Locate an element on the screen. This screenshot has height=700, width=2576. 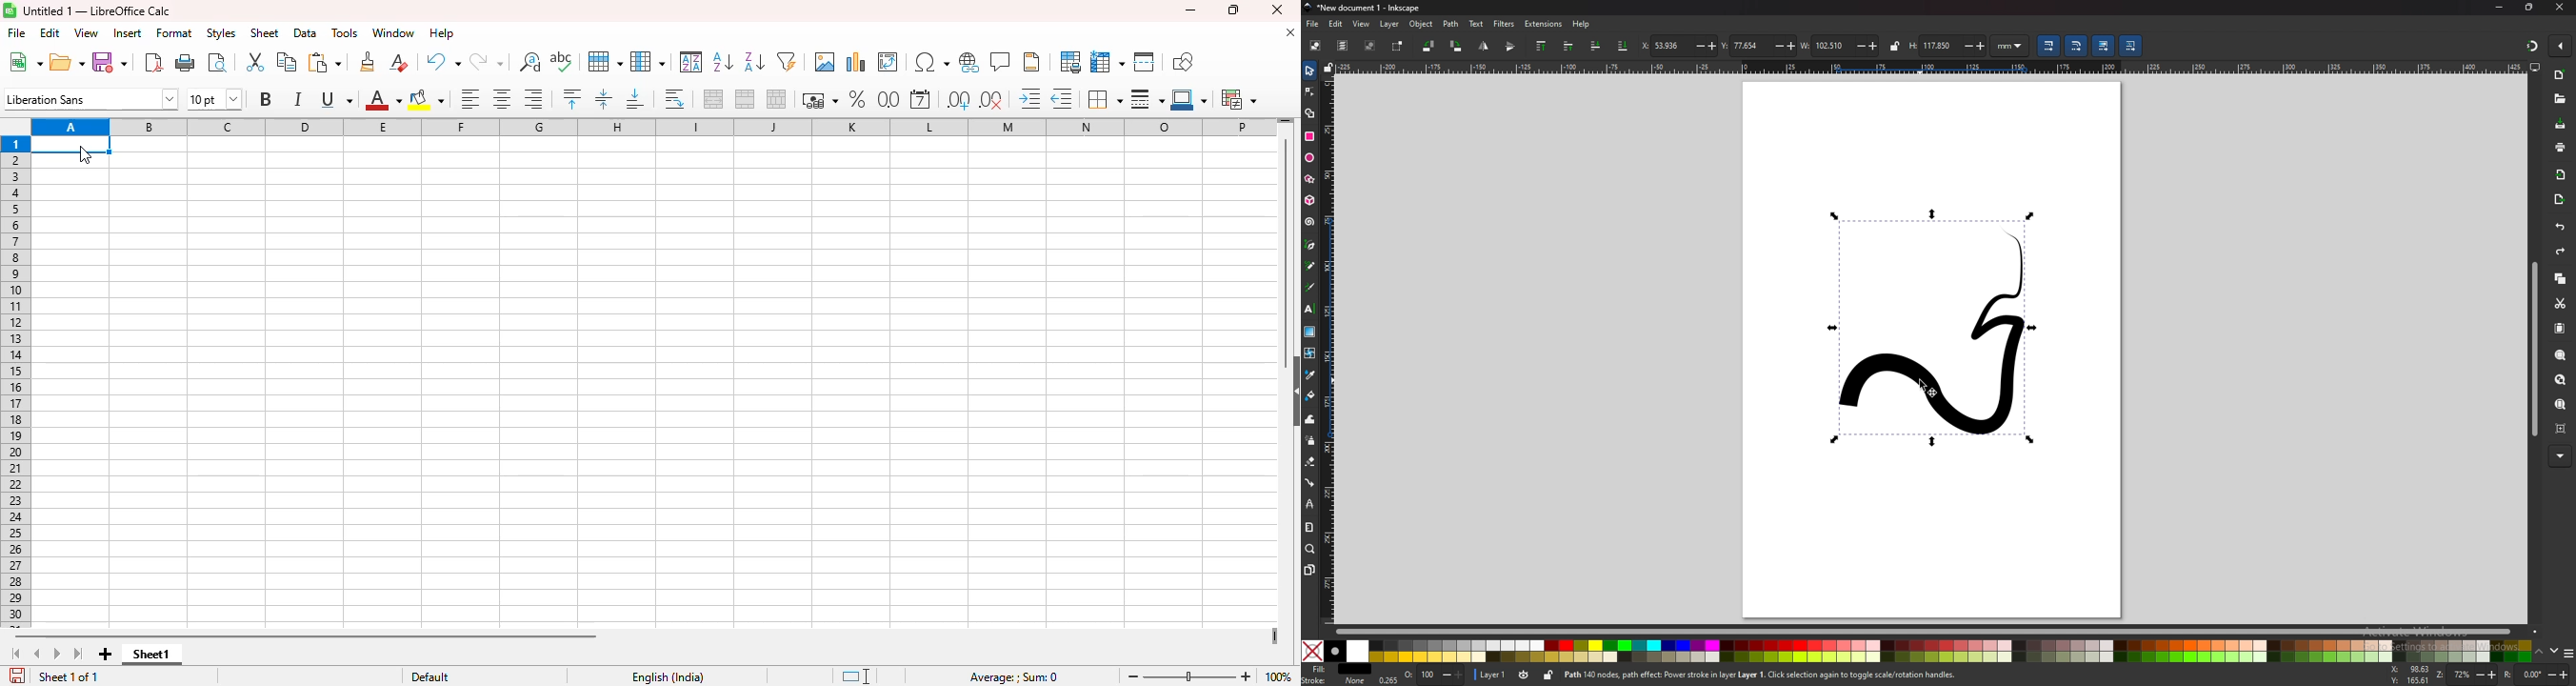
minimize is located at coordinates (2499, 7).